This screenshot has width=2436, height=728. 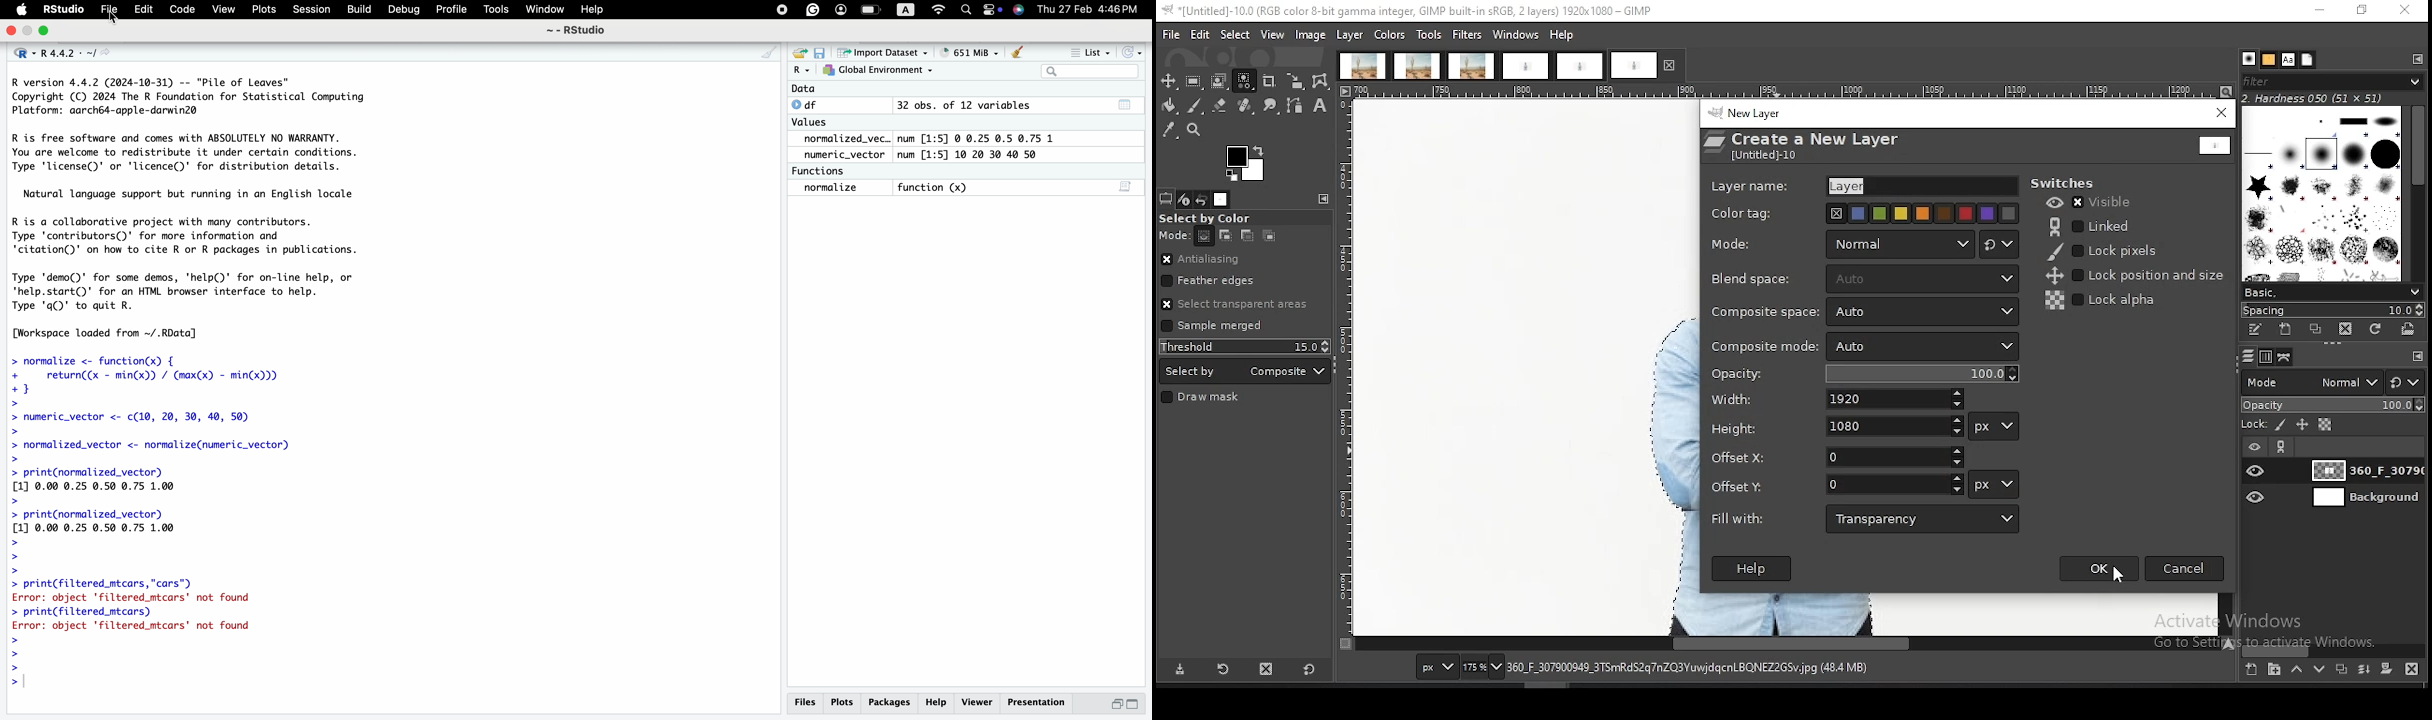 I want to click on colors, so click(x=1247, y=164).